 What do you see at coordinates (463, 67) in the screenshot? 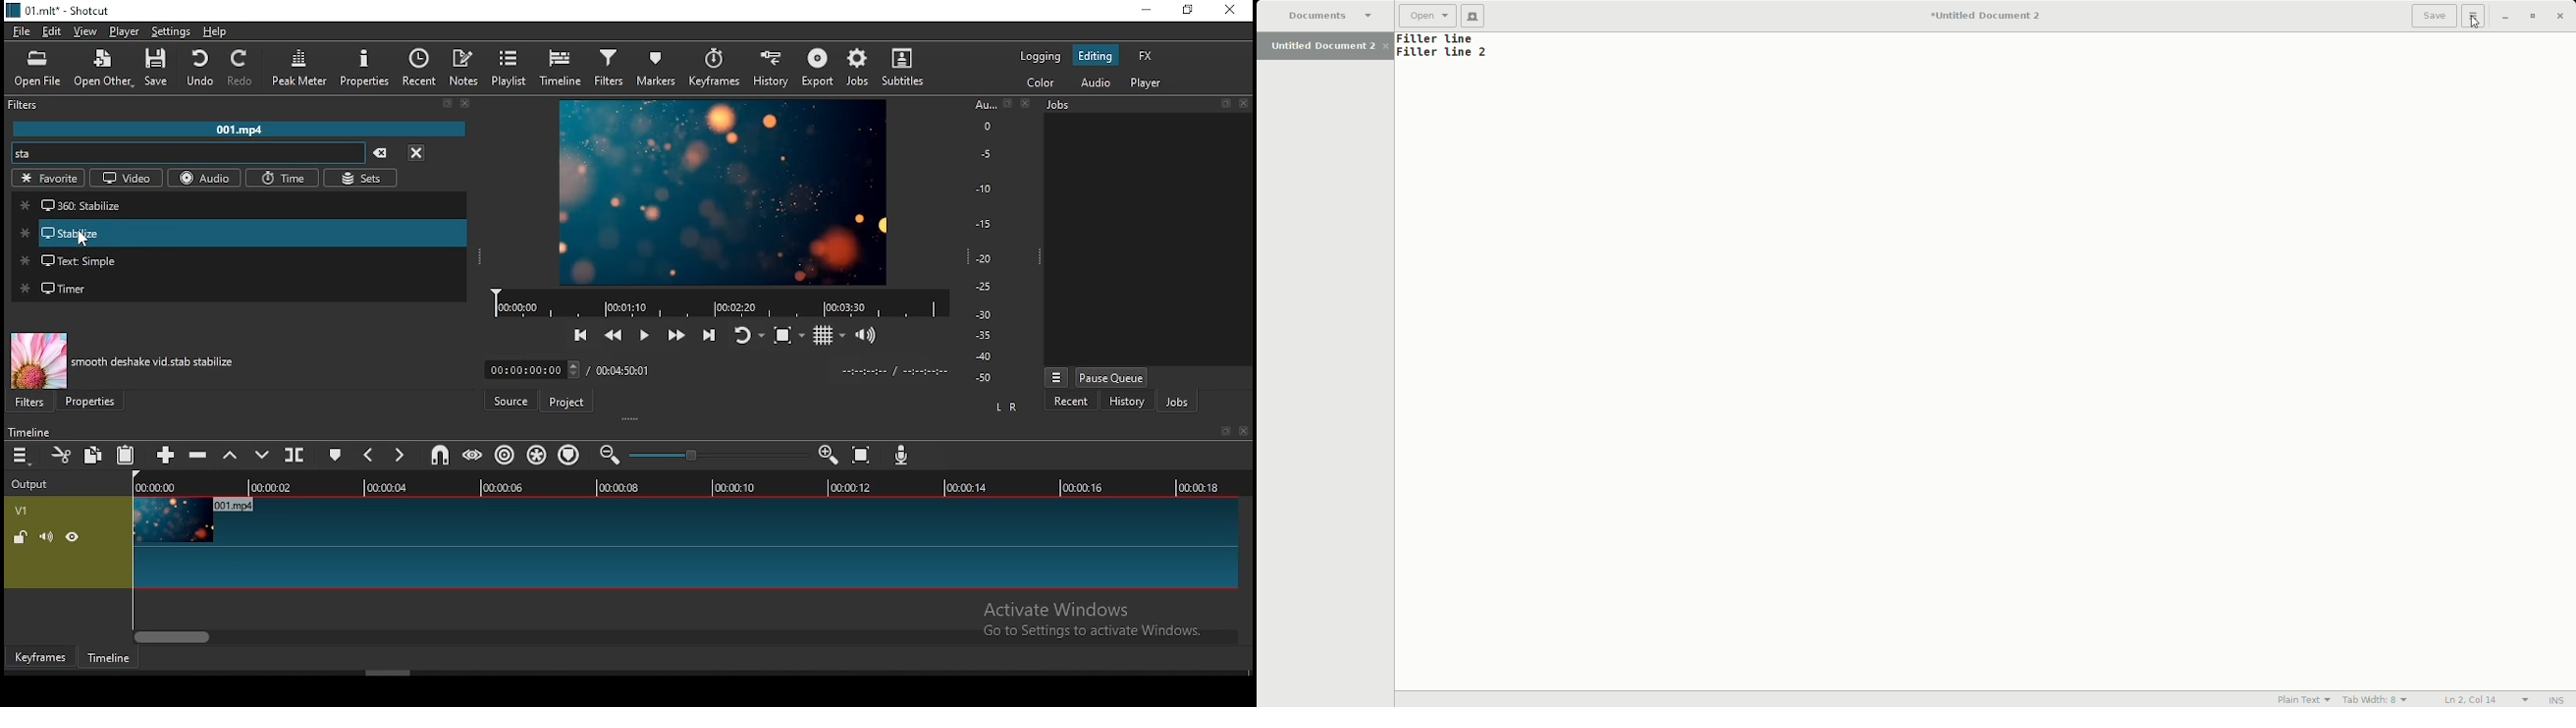
I see `notes` at bounding box center [463, 67].